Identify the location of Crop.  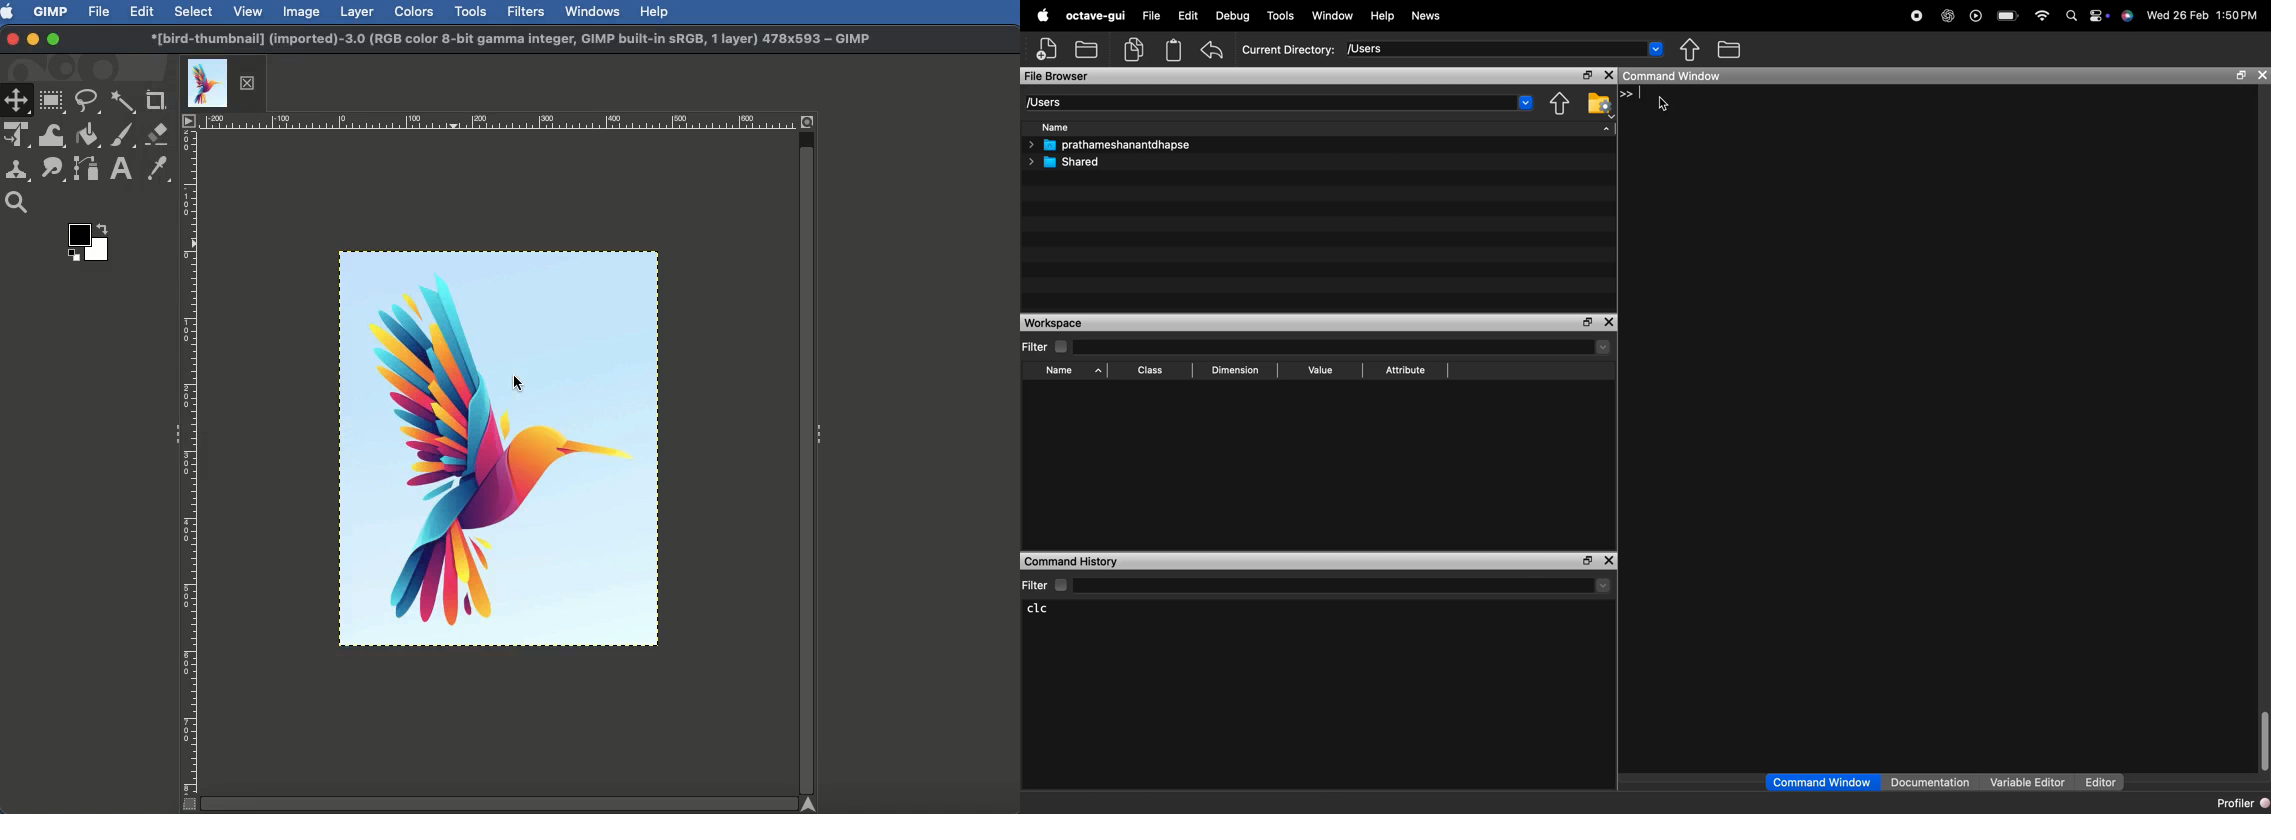
(156, 100).